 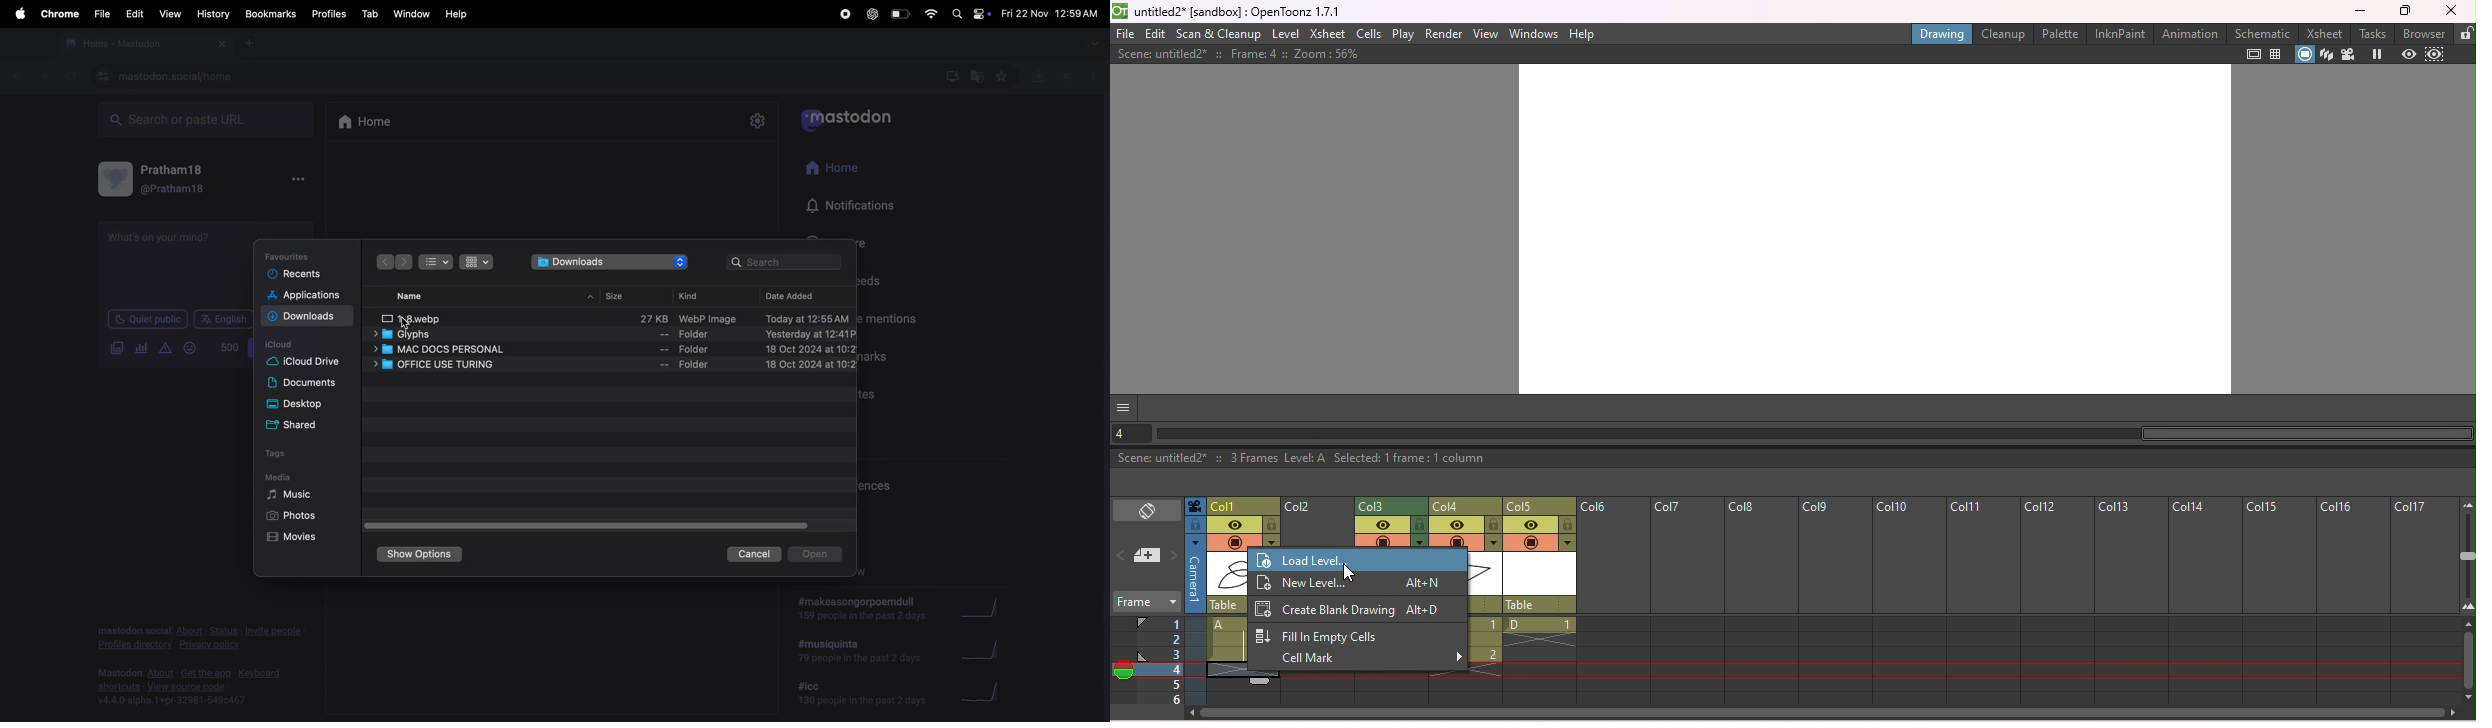 What do you see at coordinates (436, 261) in the screenshot?
I see `list view` at bounding box center [436, 261].